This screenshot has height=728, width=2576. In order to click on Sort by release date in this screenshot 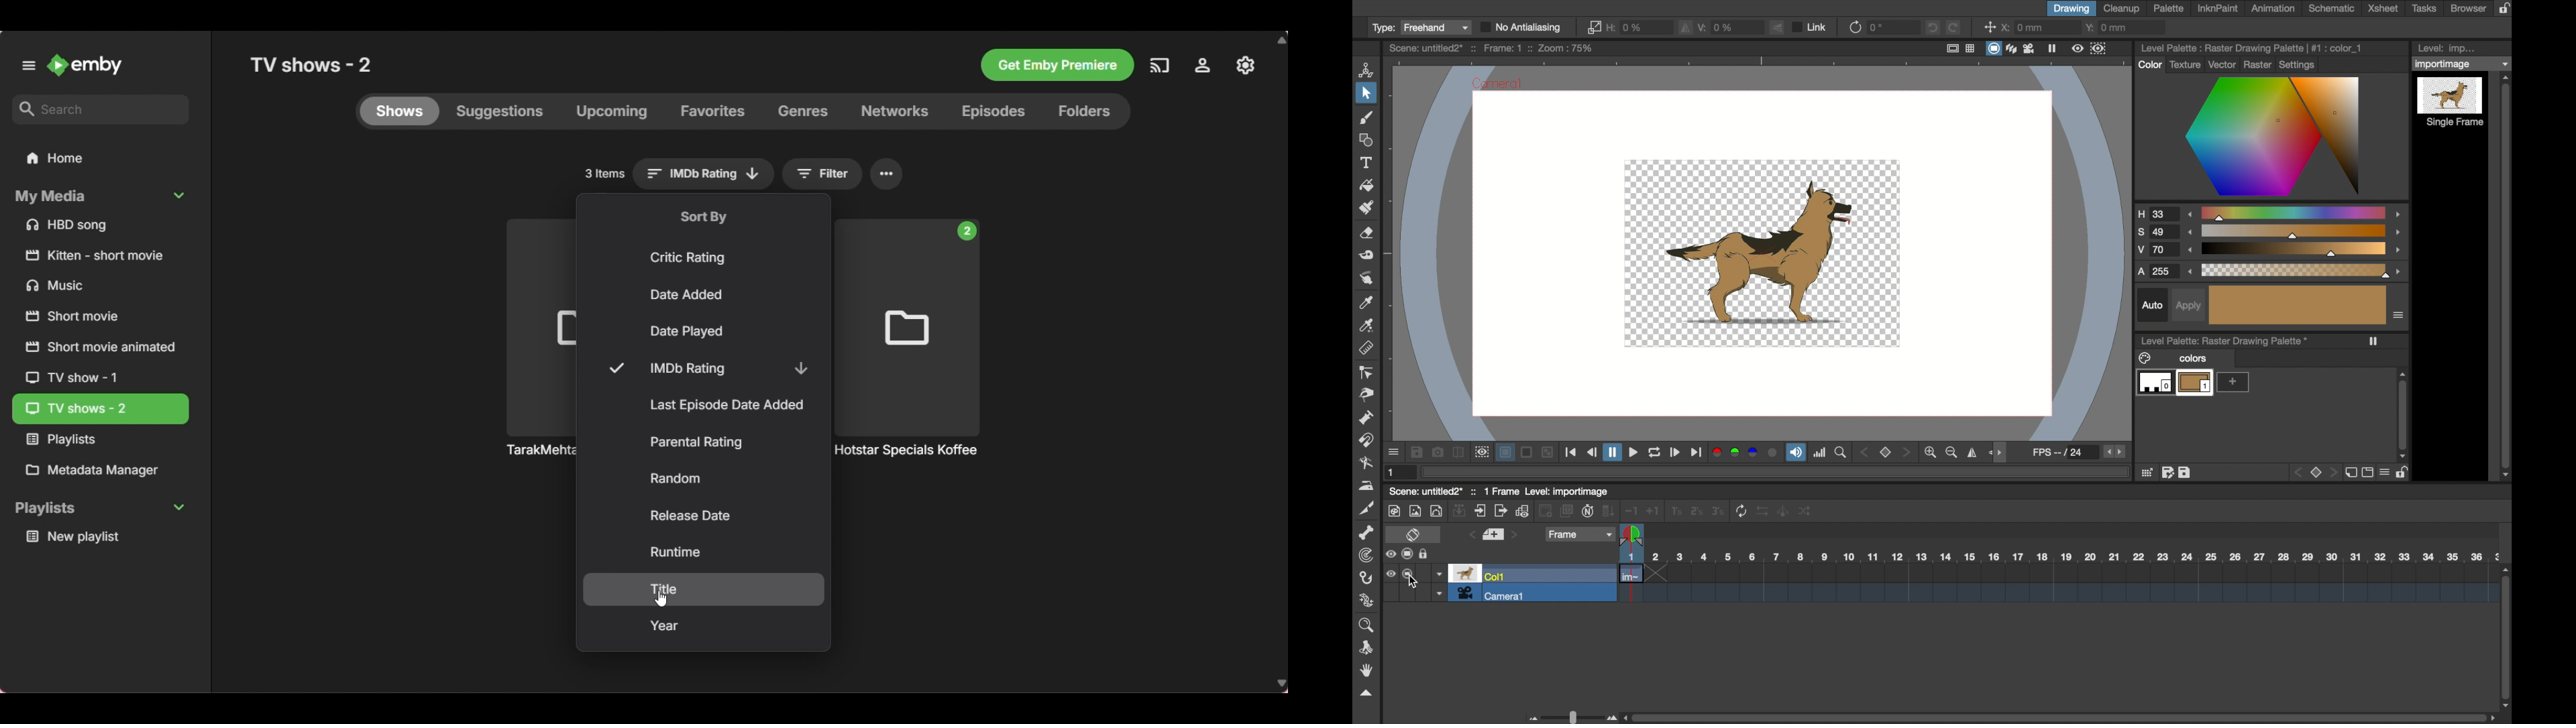, I will do `click(703, 516)`.